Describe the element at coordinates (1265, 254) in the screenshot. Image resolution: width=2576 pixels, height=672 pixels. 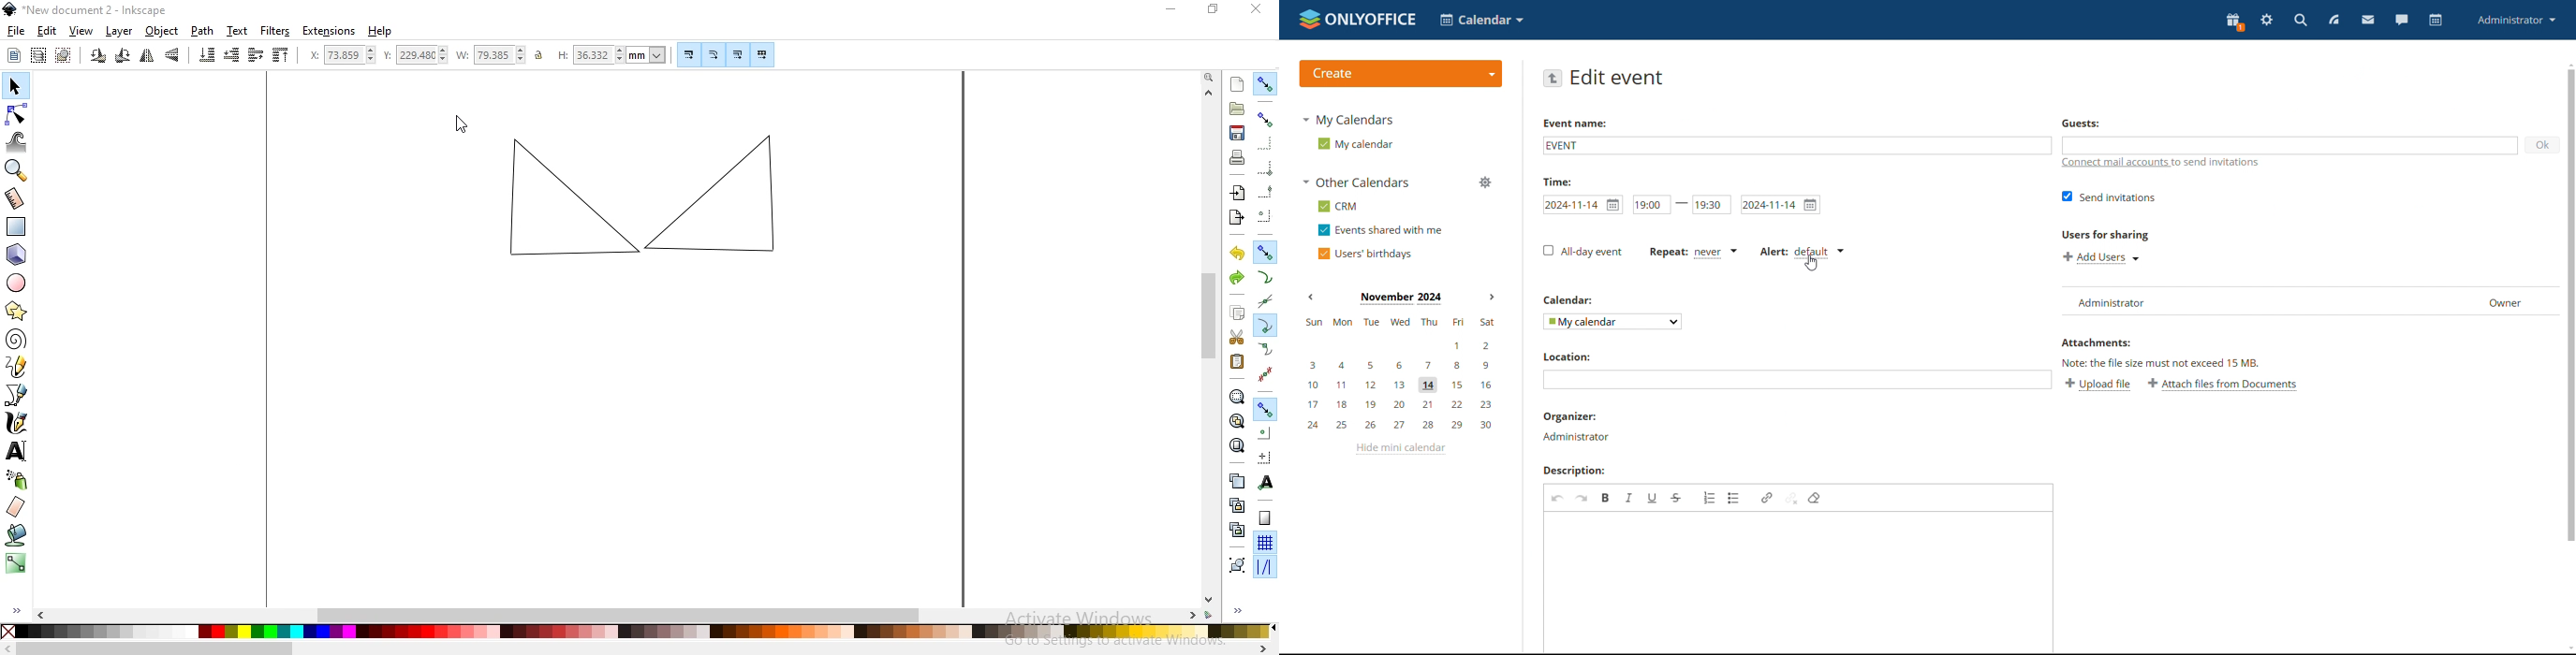
I see `snap nodes, paths and handles` at that location.